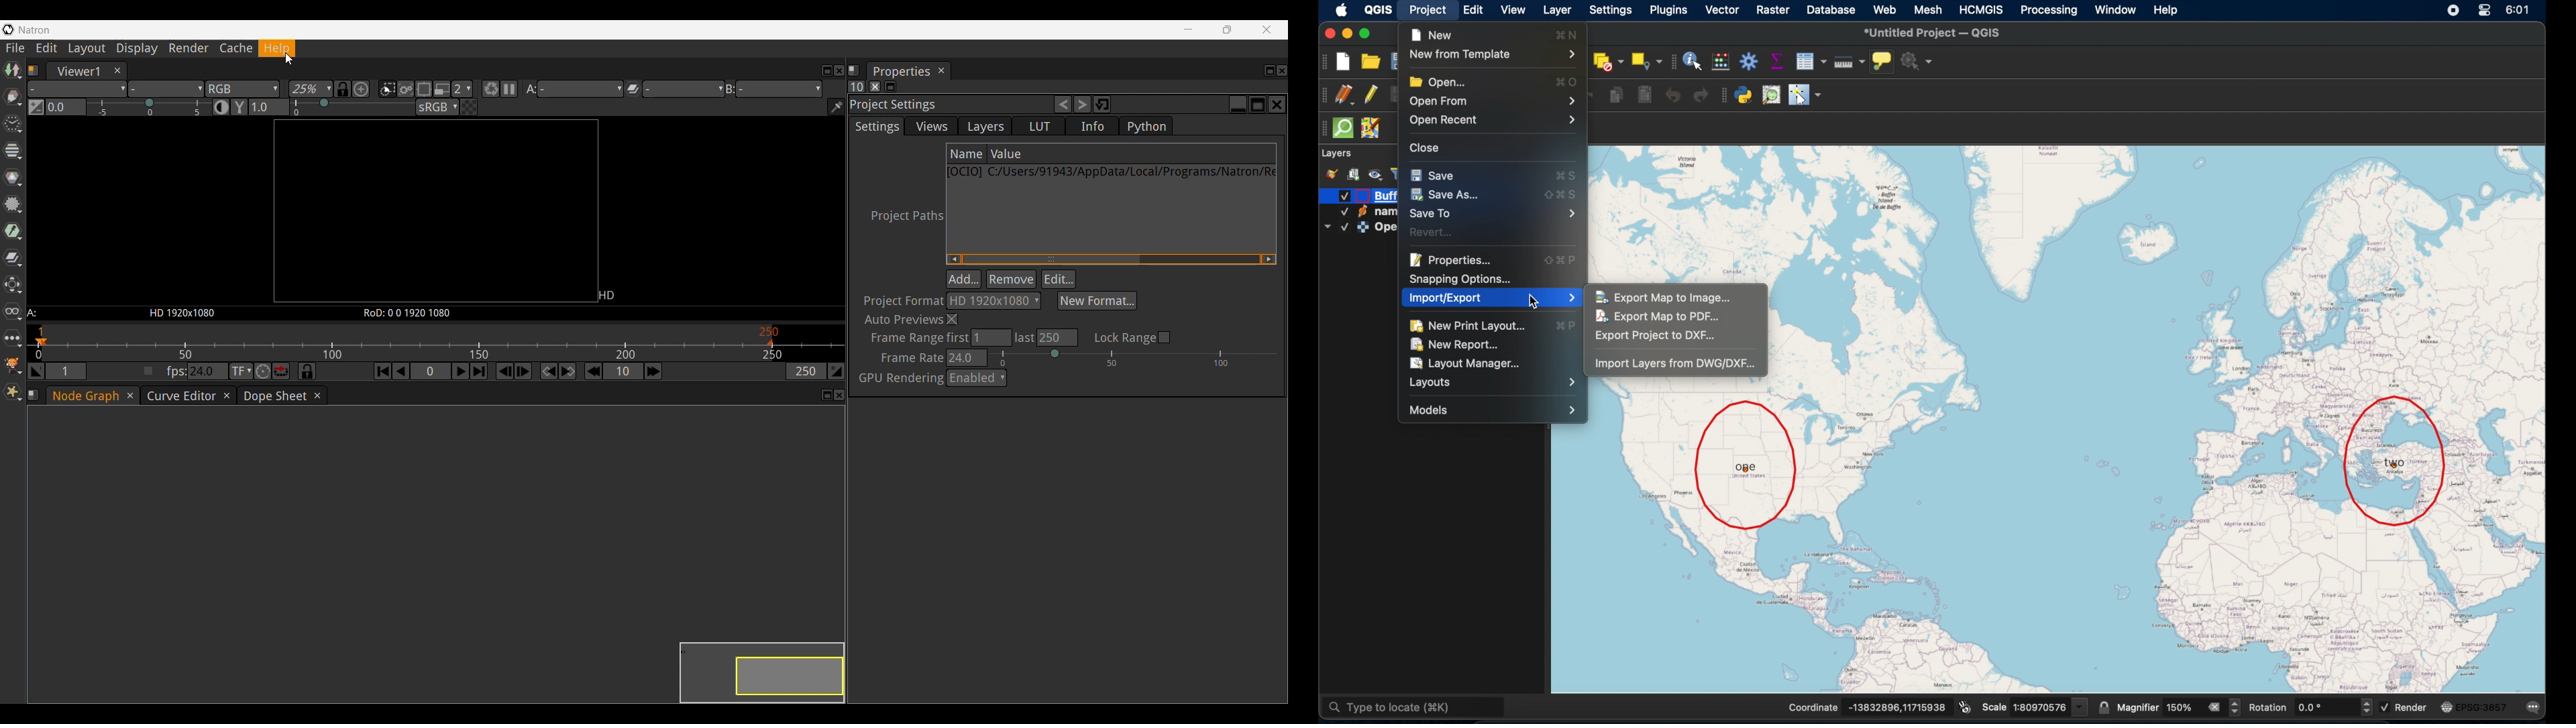 This screenshot has width=2576, height=728. I want to click on Type in viewer gamma correction level, so click(269, 107).